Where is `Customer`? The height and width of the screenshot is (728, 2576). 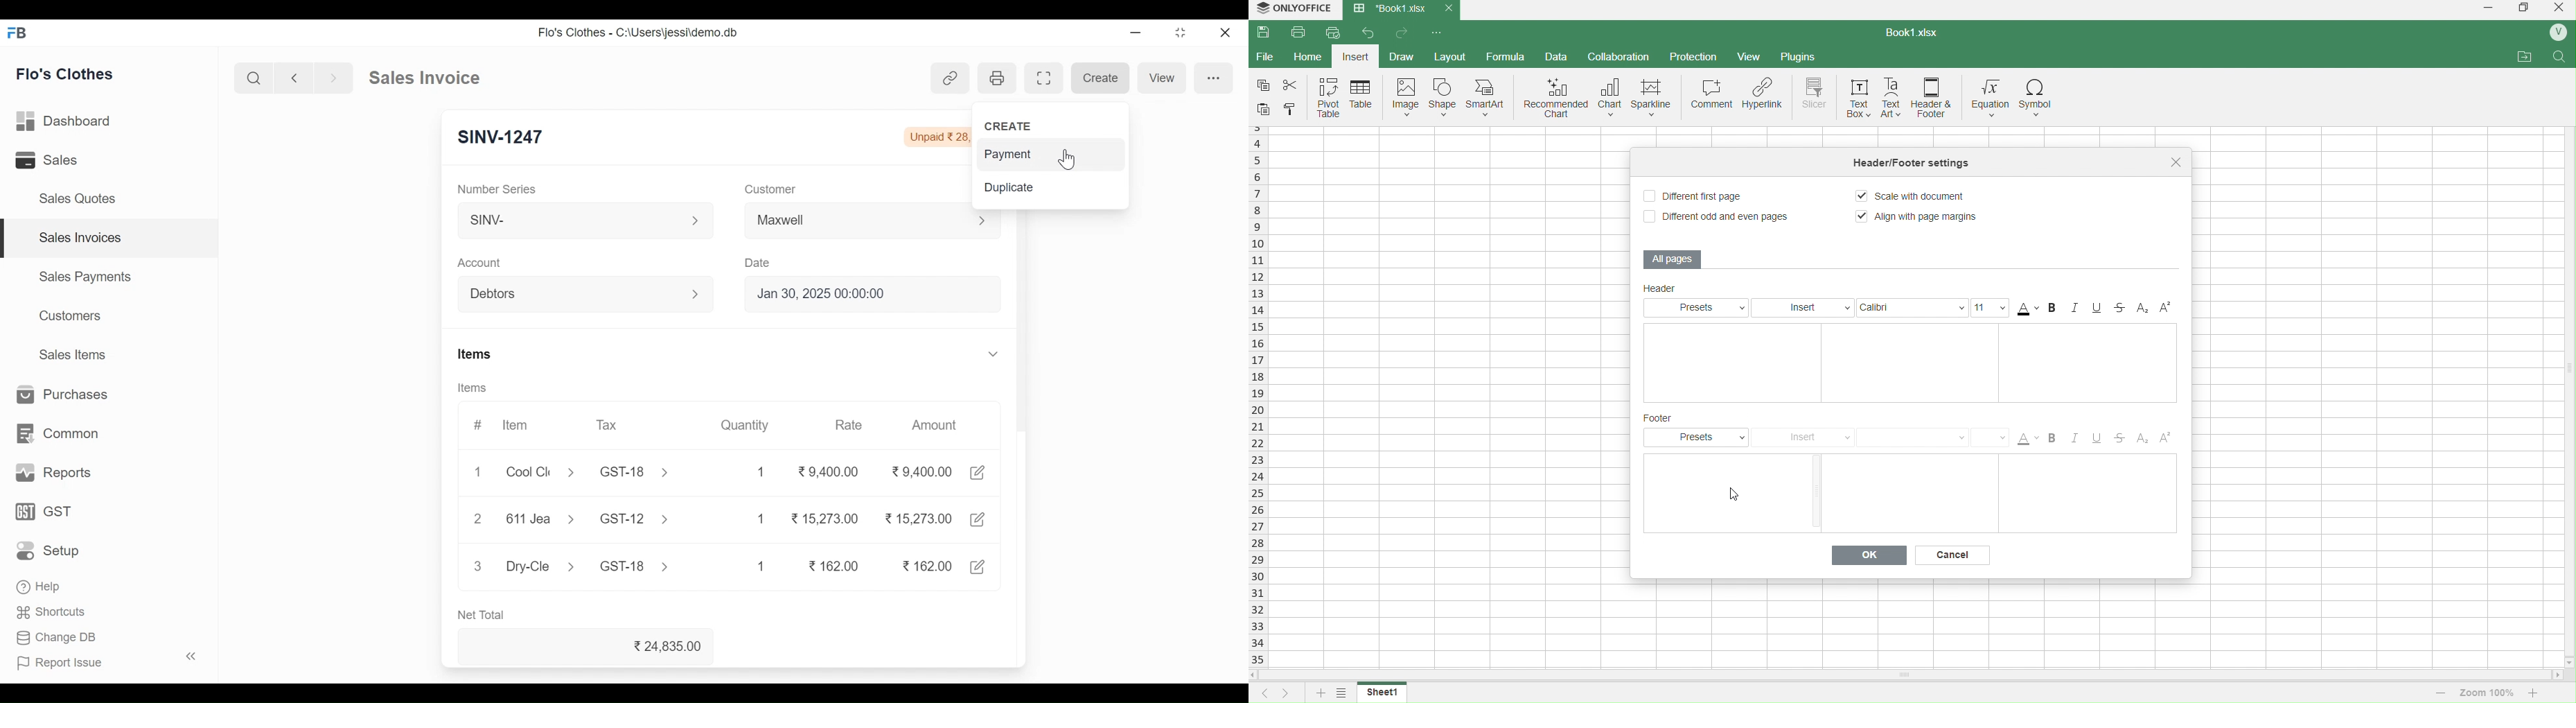 Customer is located at coordinates (771, 191).